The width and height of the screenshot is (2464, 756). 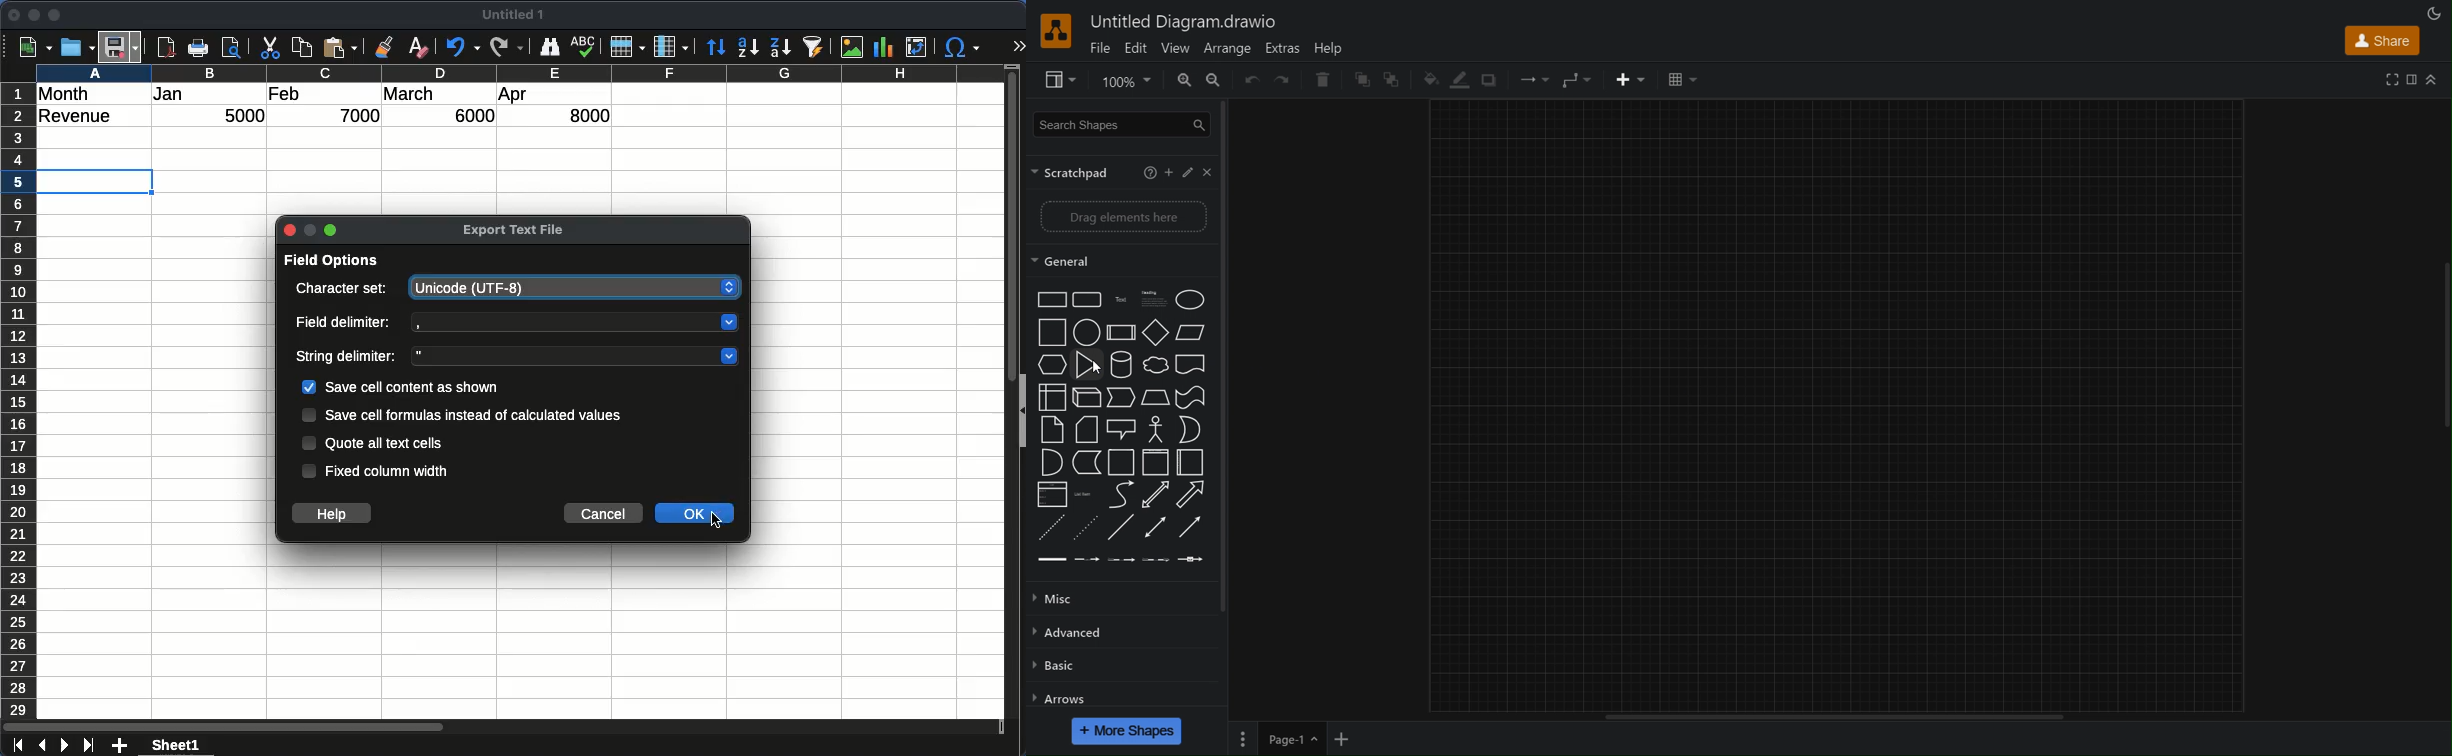 I want to click on character set, so click(x=344, y=290).